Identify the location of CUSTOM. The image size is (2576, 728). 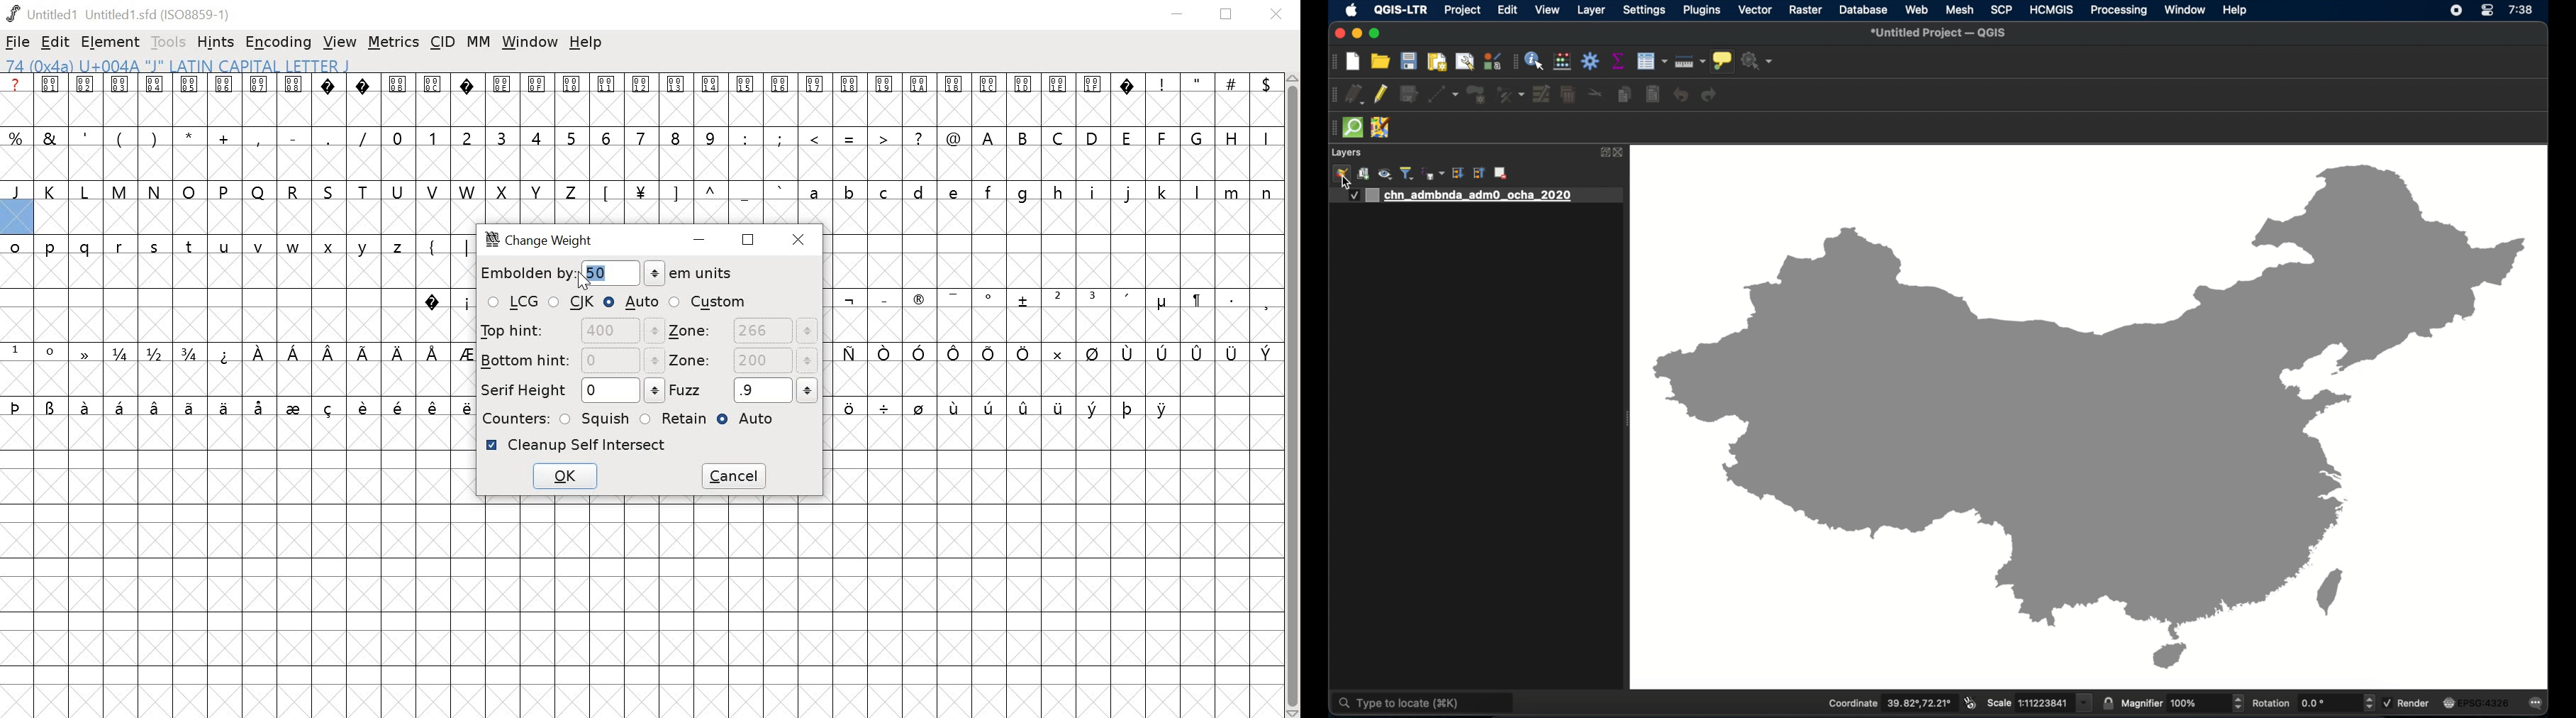
(708, 302).